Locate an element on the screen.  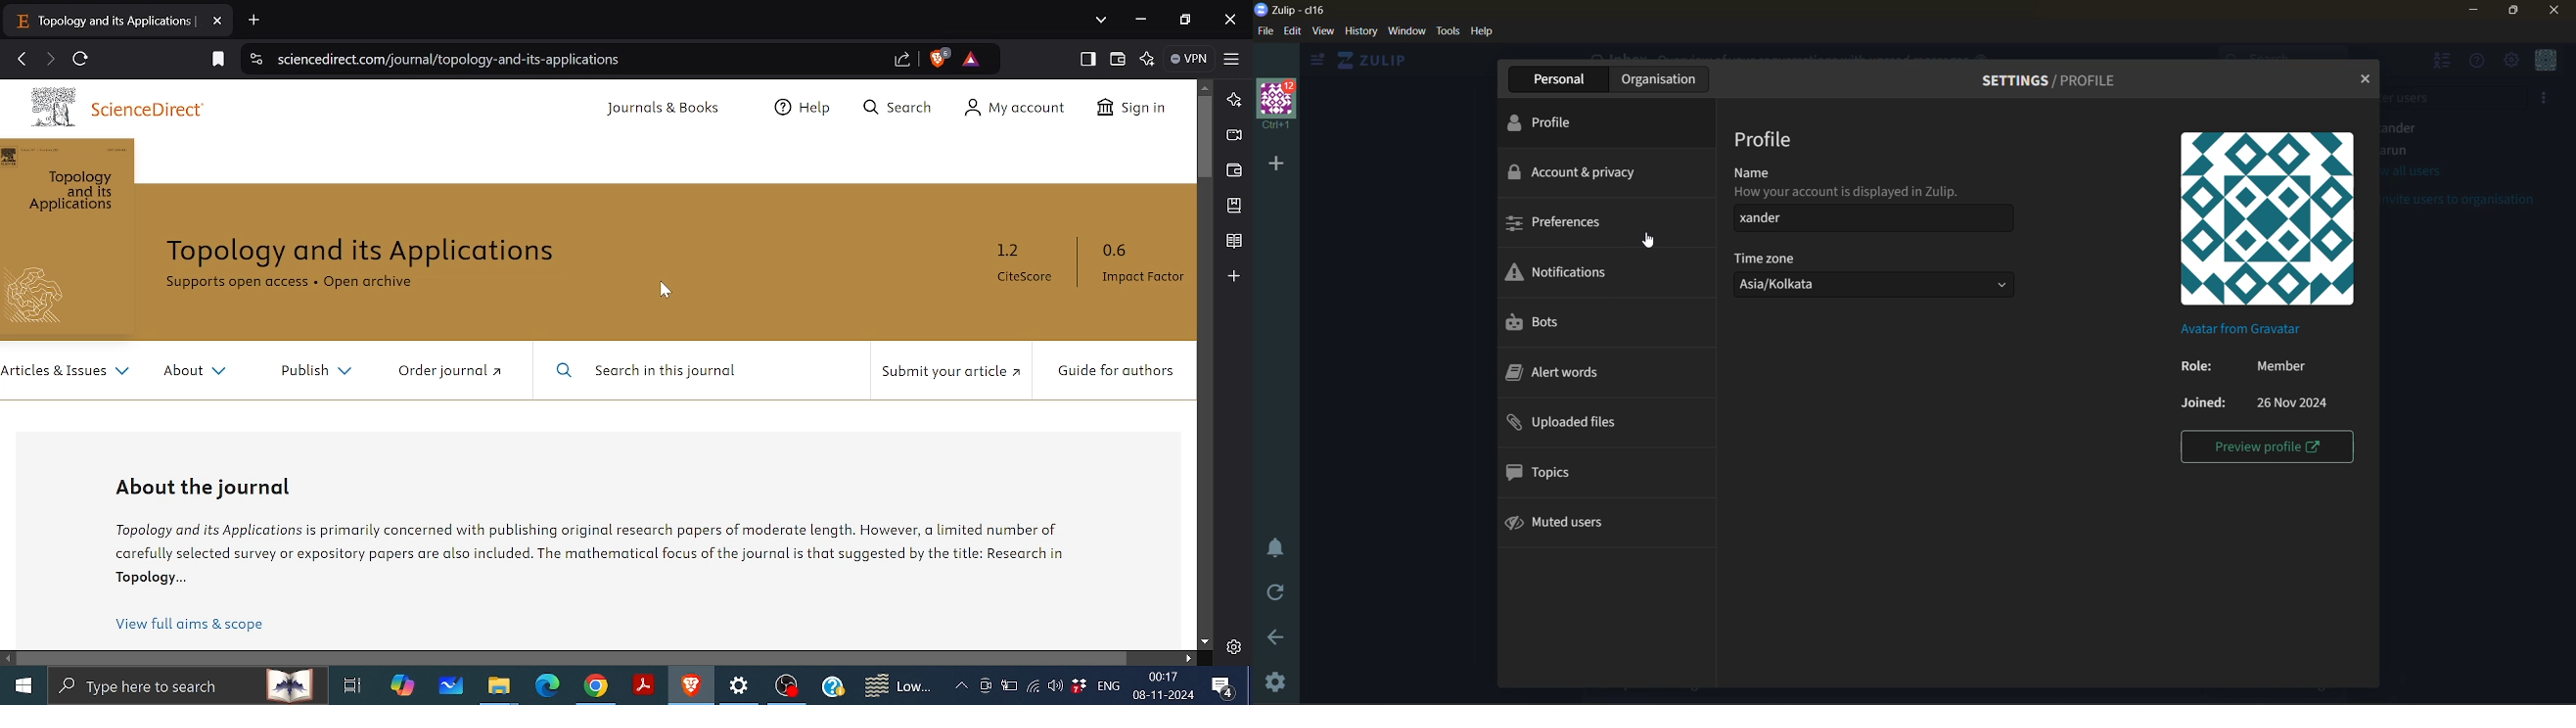
Settings is located at coordinates (742, 688).